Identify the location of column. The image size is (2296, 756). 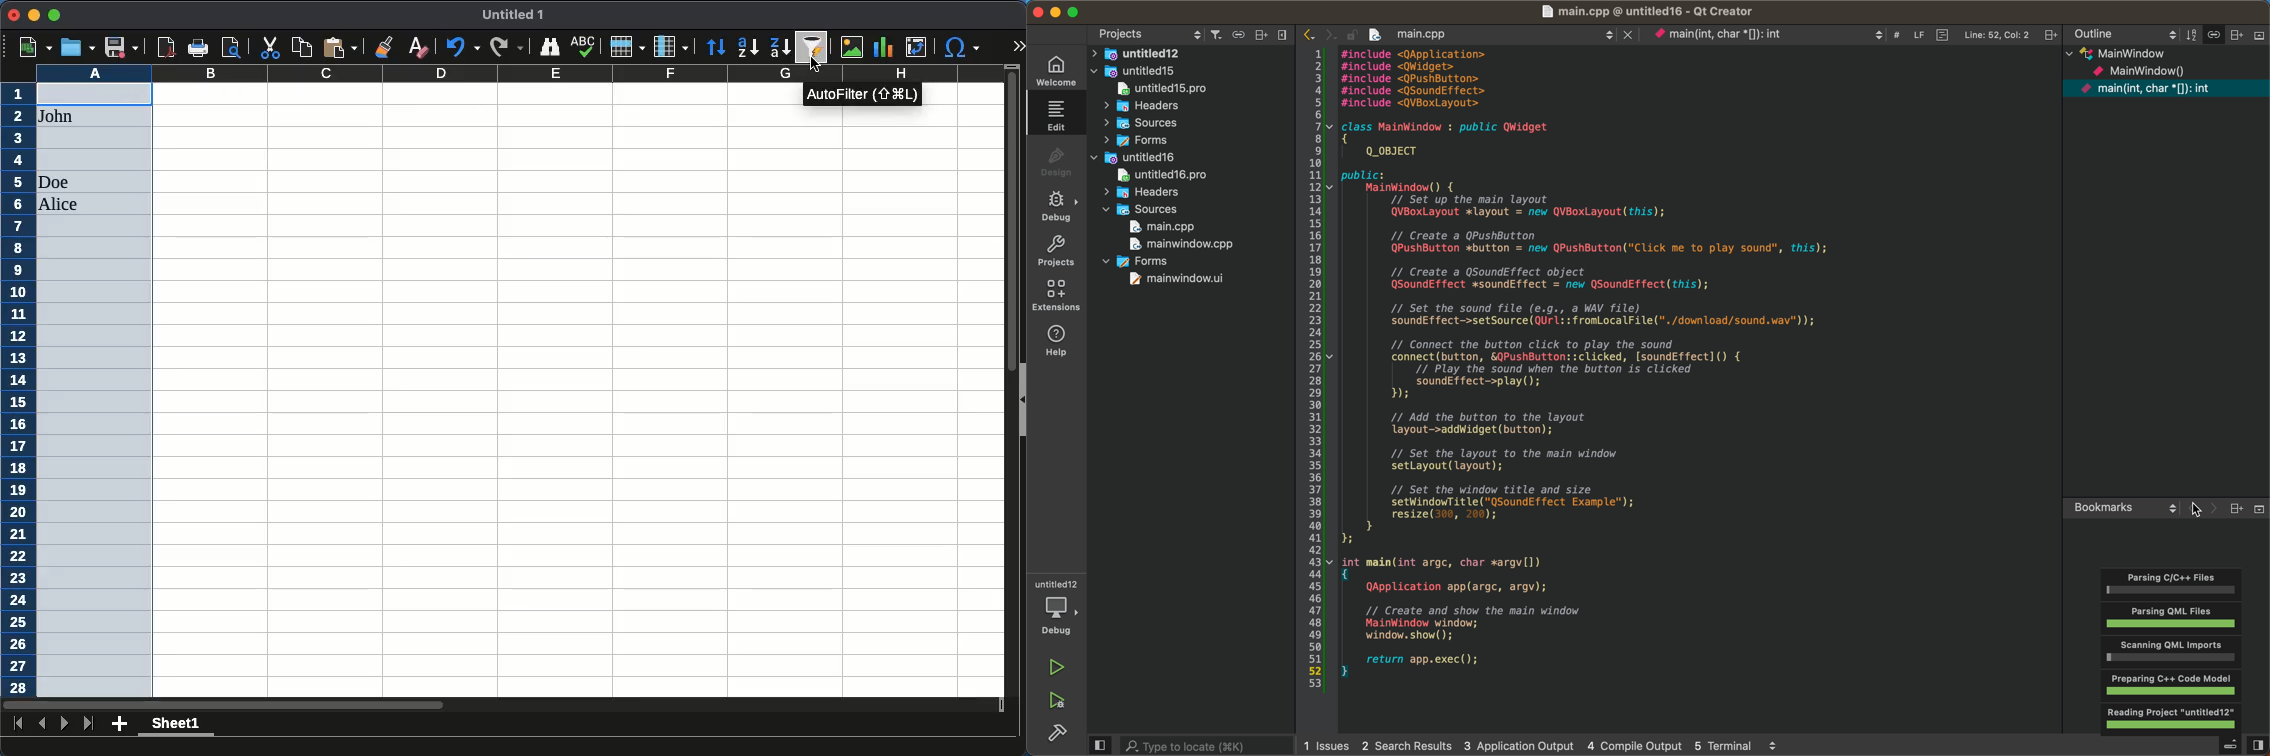
(671, 45).